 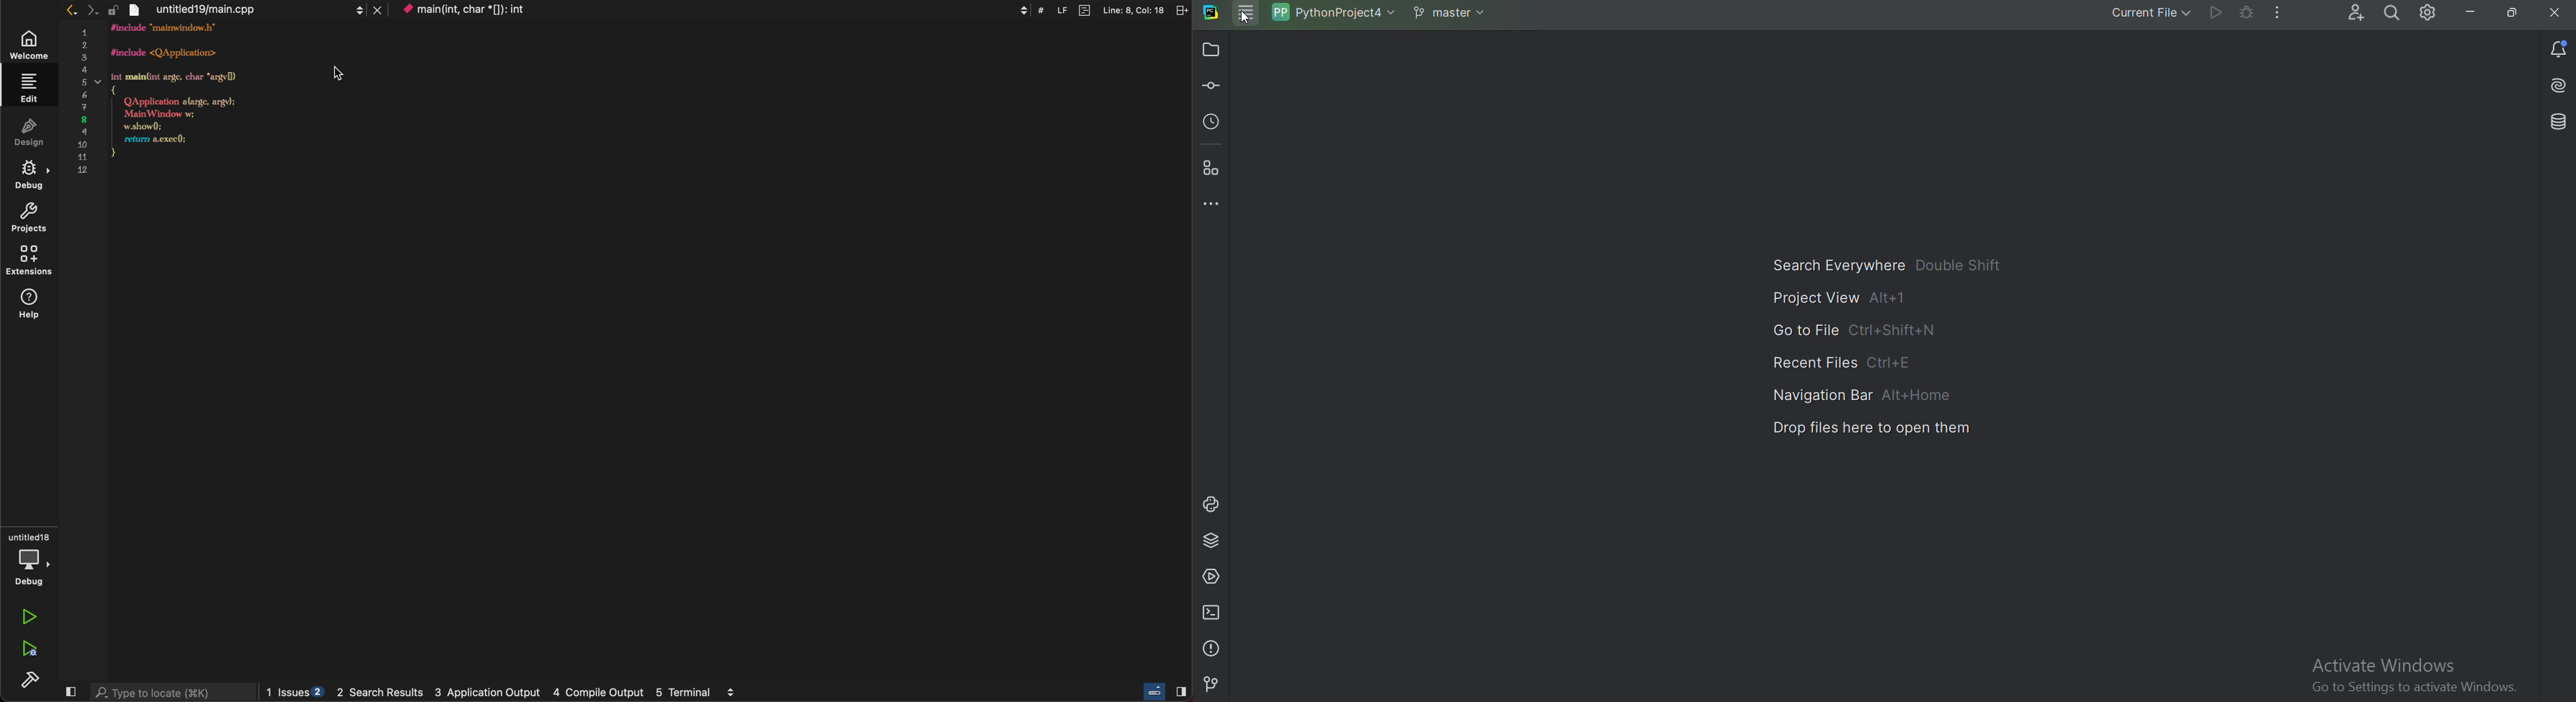 I want to click on Install AI assistant, so click(x=2552, y=85).